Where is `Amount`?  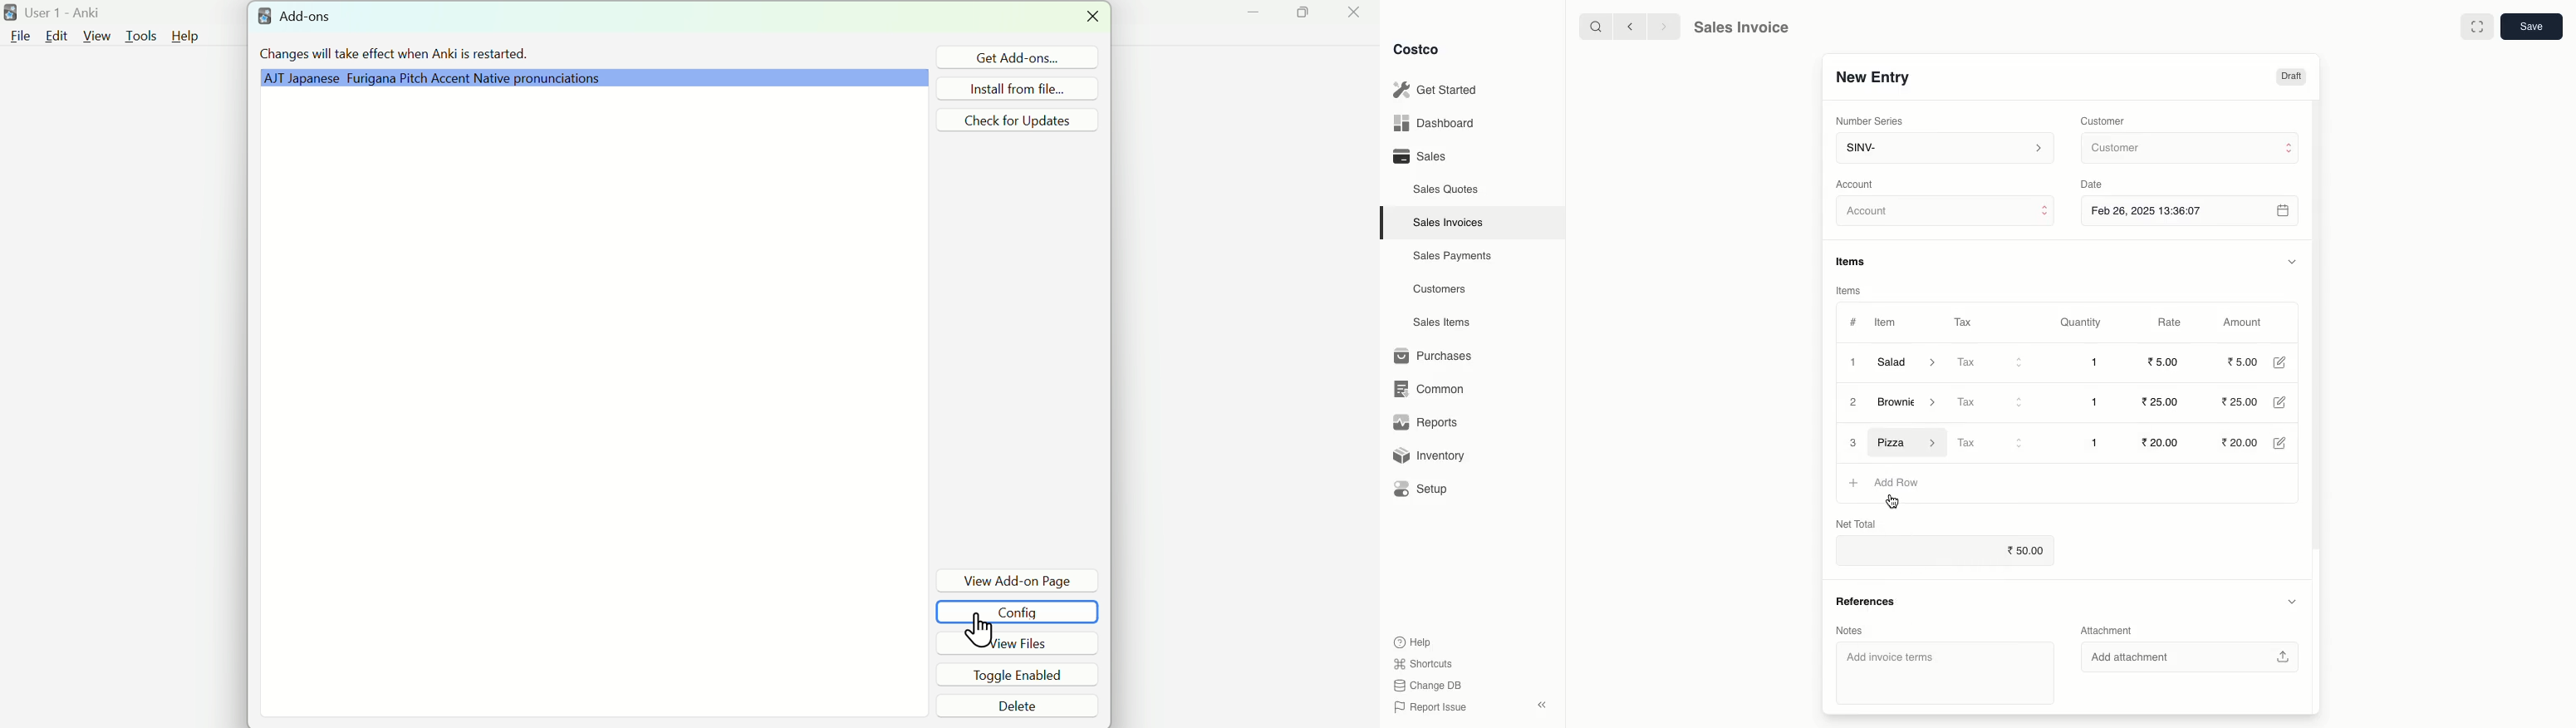 Amount is located at coordinates (2247, 322).